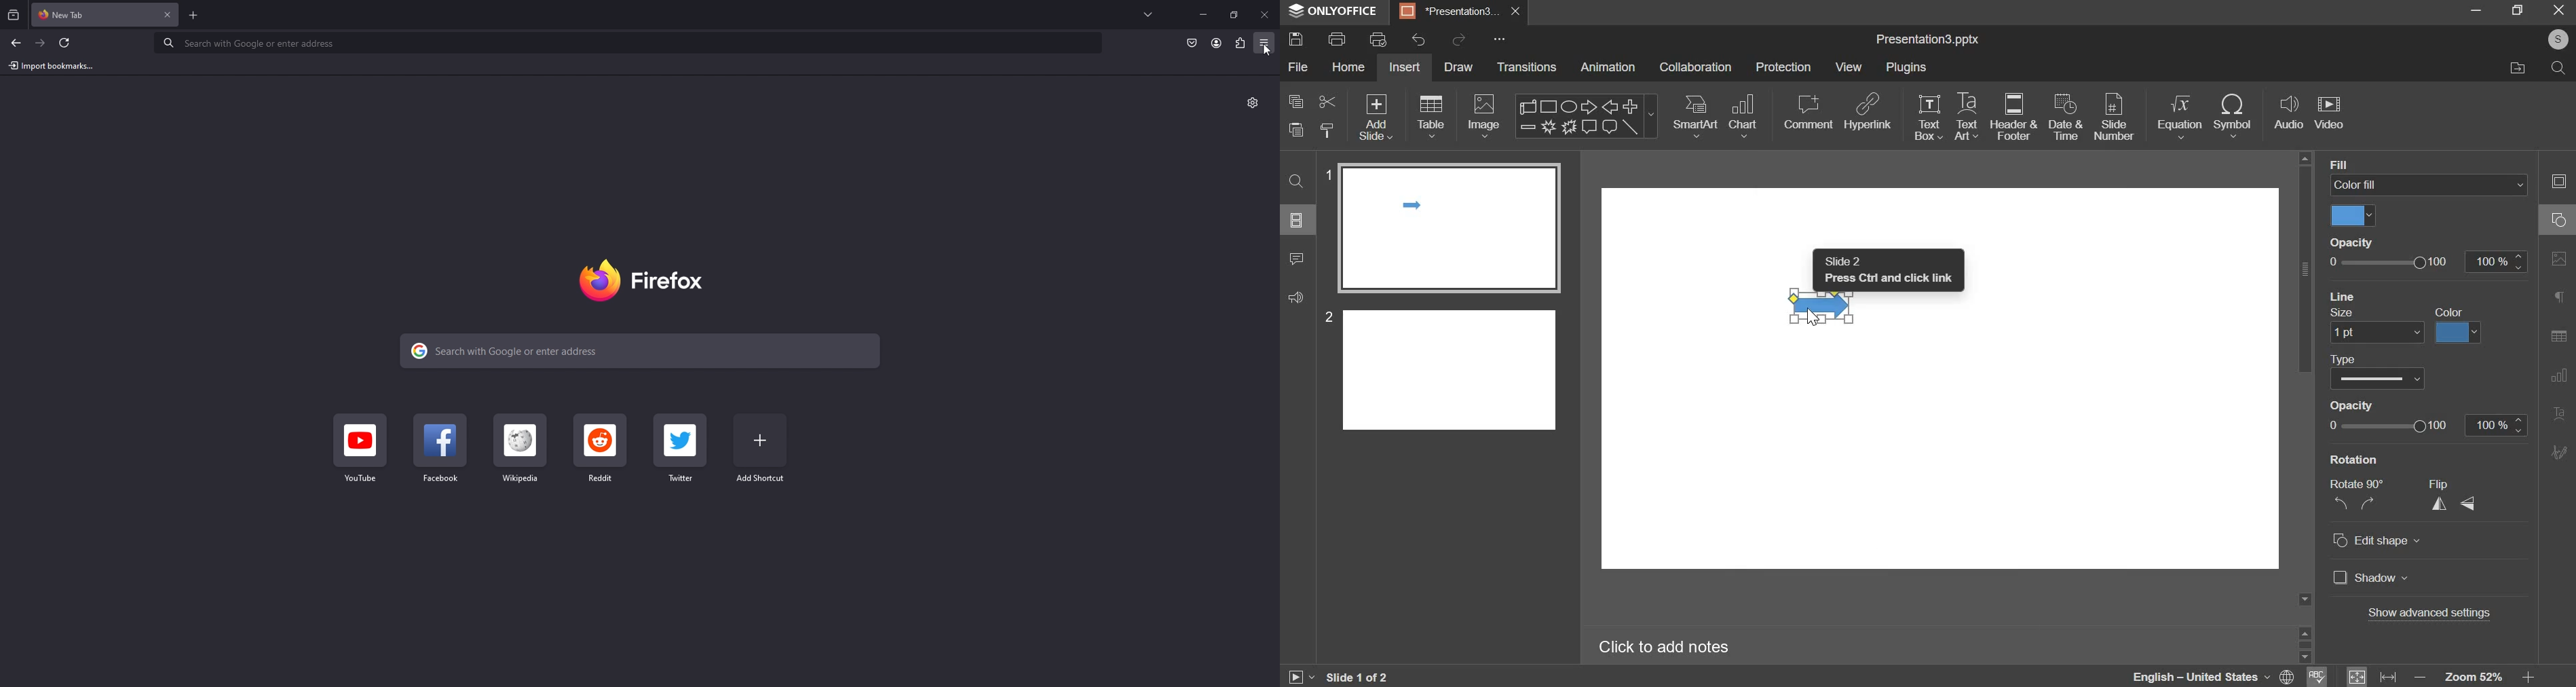  I want to click on vertical scrollbar, so click(2305, 269).